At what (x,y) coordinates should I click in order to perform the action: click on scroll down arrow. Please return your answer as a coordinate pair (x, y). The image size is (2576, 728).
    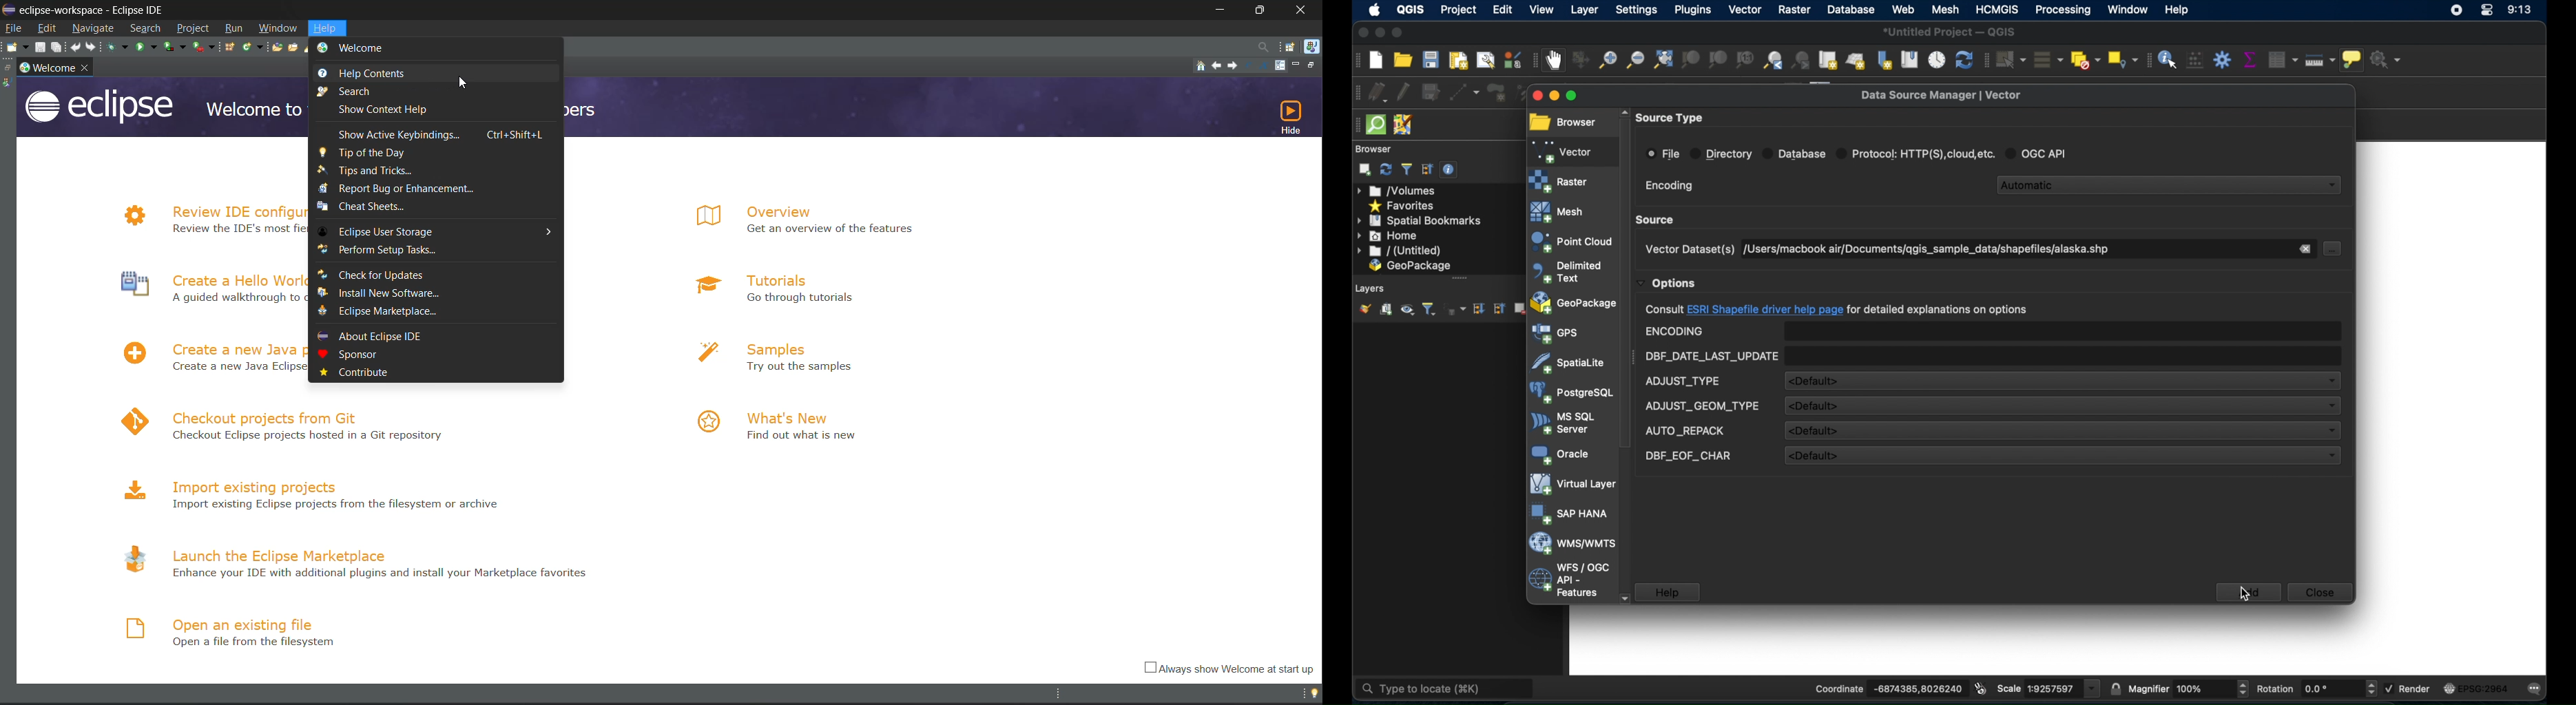
    Looking at the image, I should click on (1625, 597).